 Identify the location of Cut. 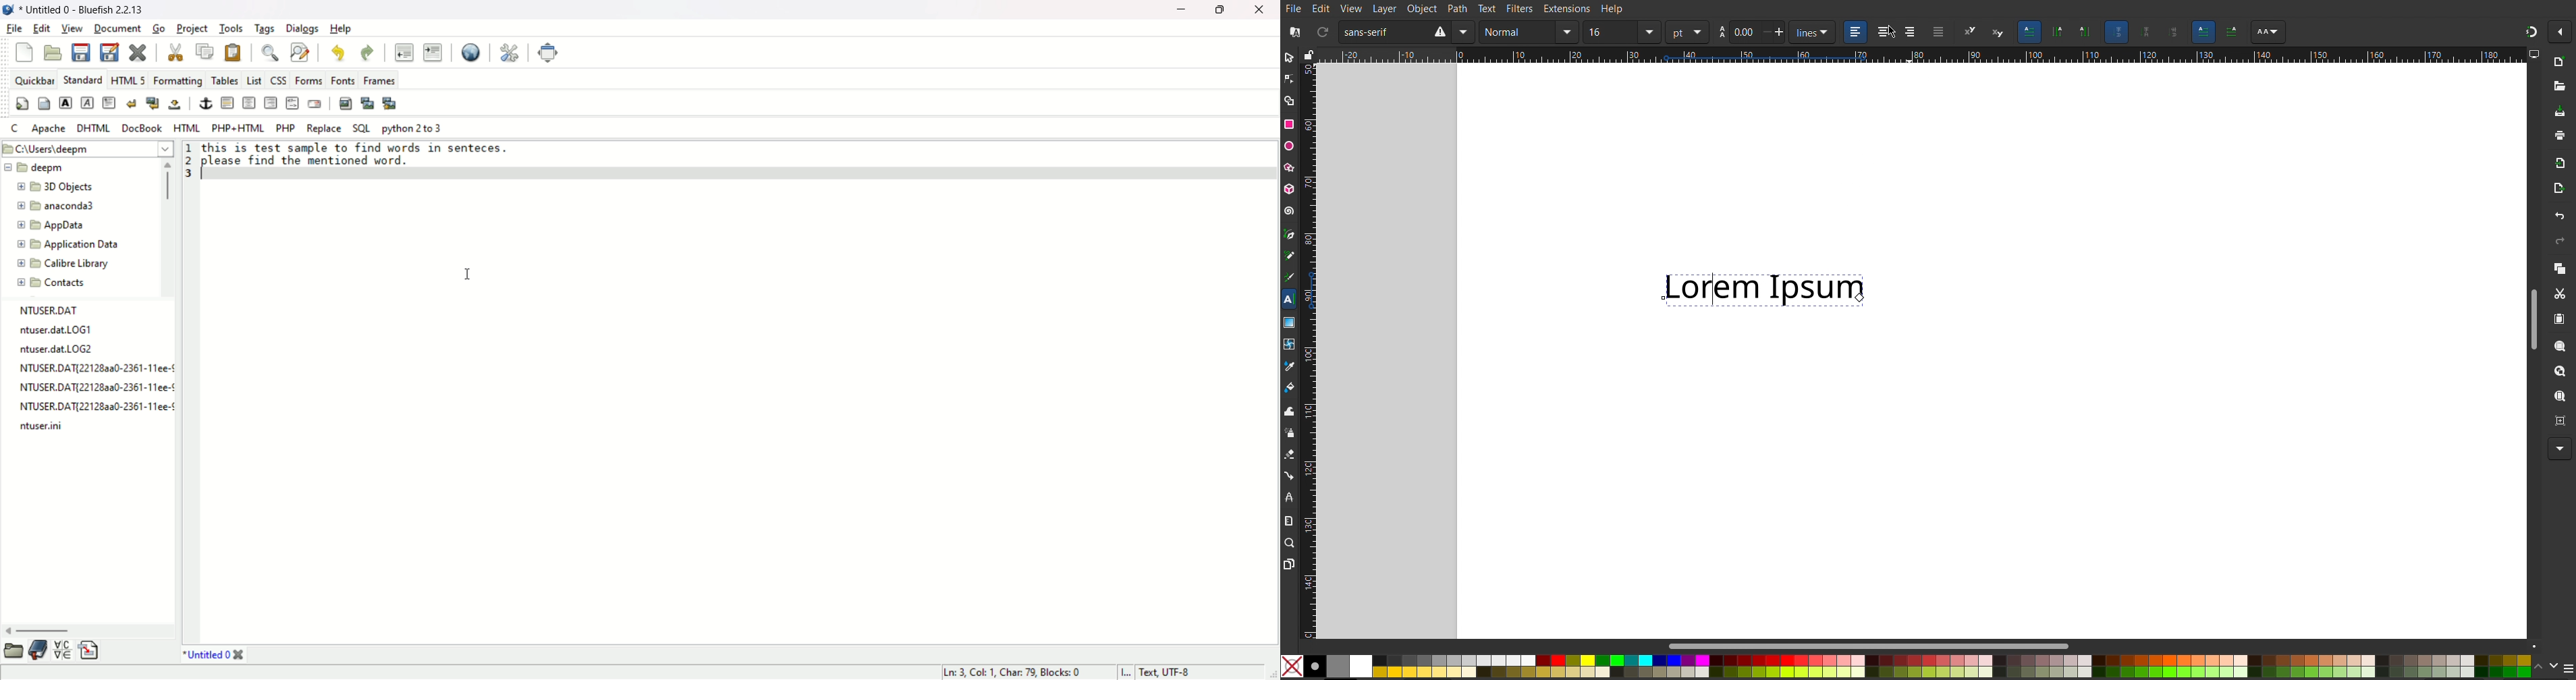
(2560, 294).